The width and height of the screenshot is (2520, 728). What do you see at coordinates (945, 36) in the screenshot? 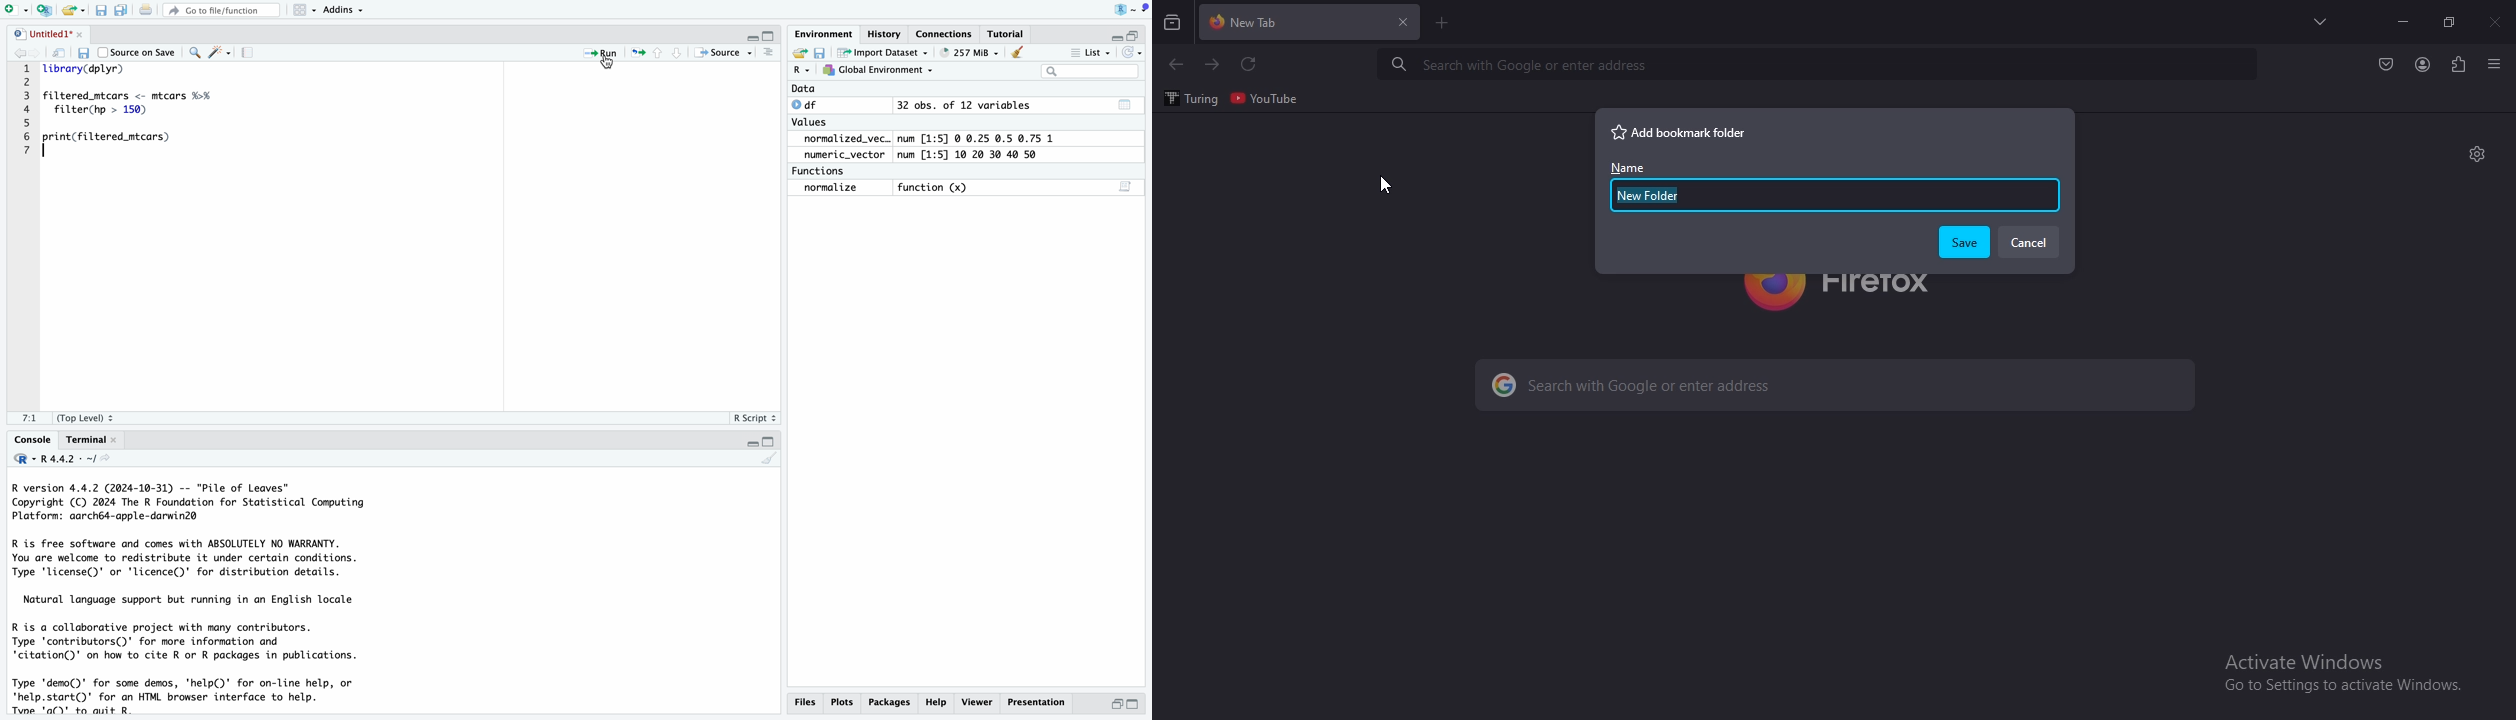
I see `Connections` at bounding box center [945, 36].